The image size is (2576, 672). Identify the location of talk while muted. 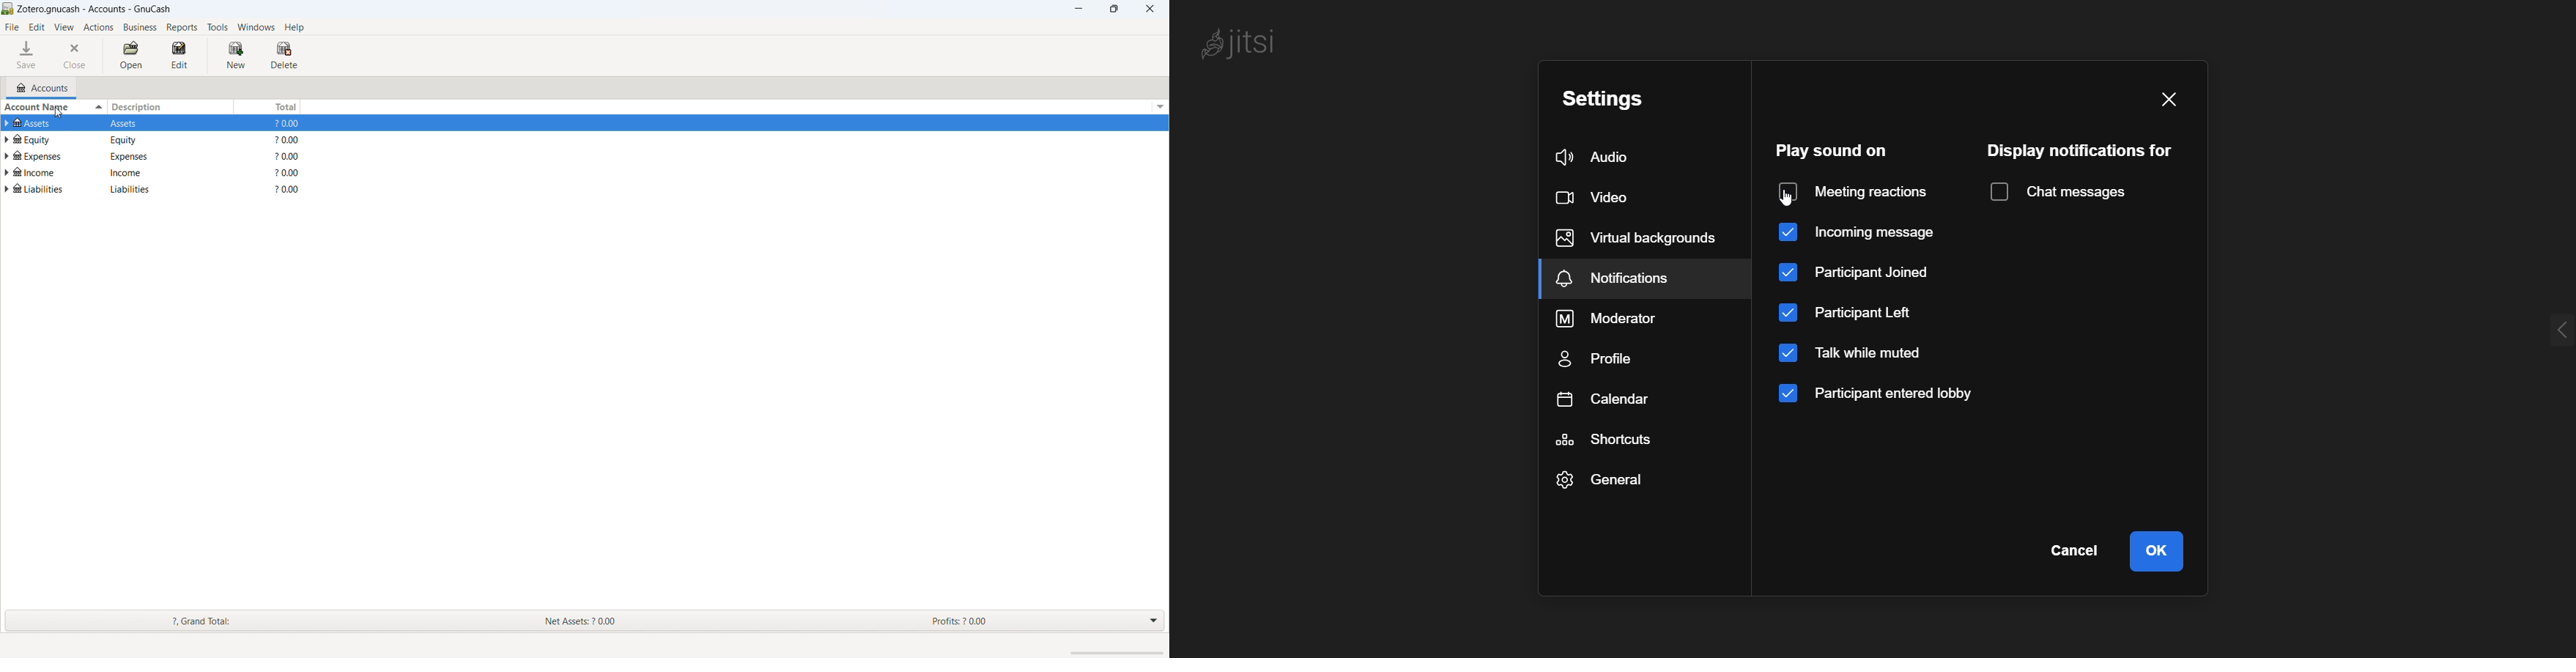
(1857, 355).